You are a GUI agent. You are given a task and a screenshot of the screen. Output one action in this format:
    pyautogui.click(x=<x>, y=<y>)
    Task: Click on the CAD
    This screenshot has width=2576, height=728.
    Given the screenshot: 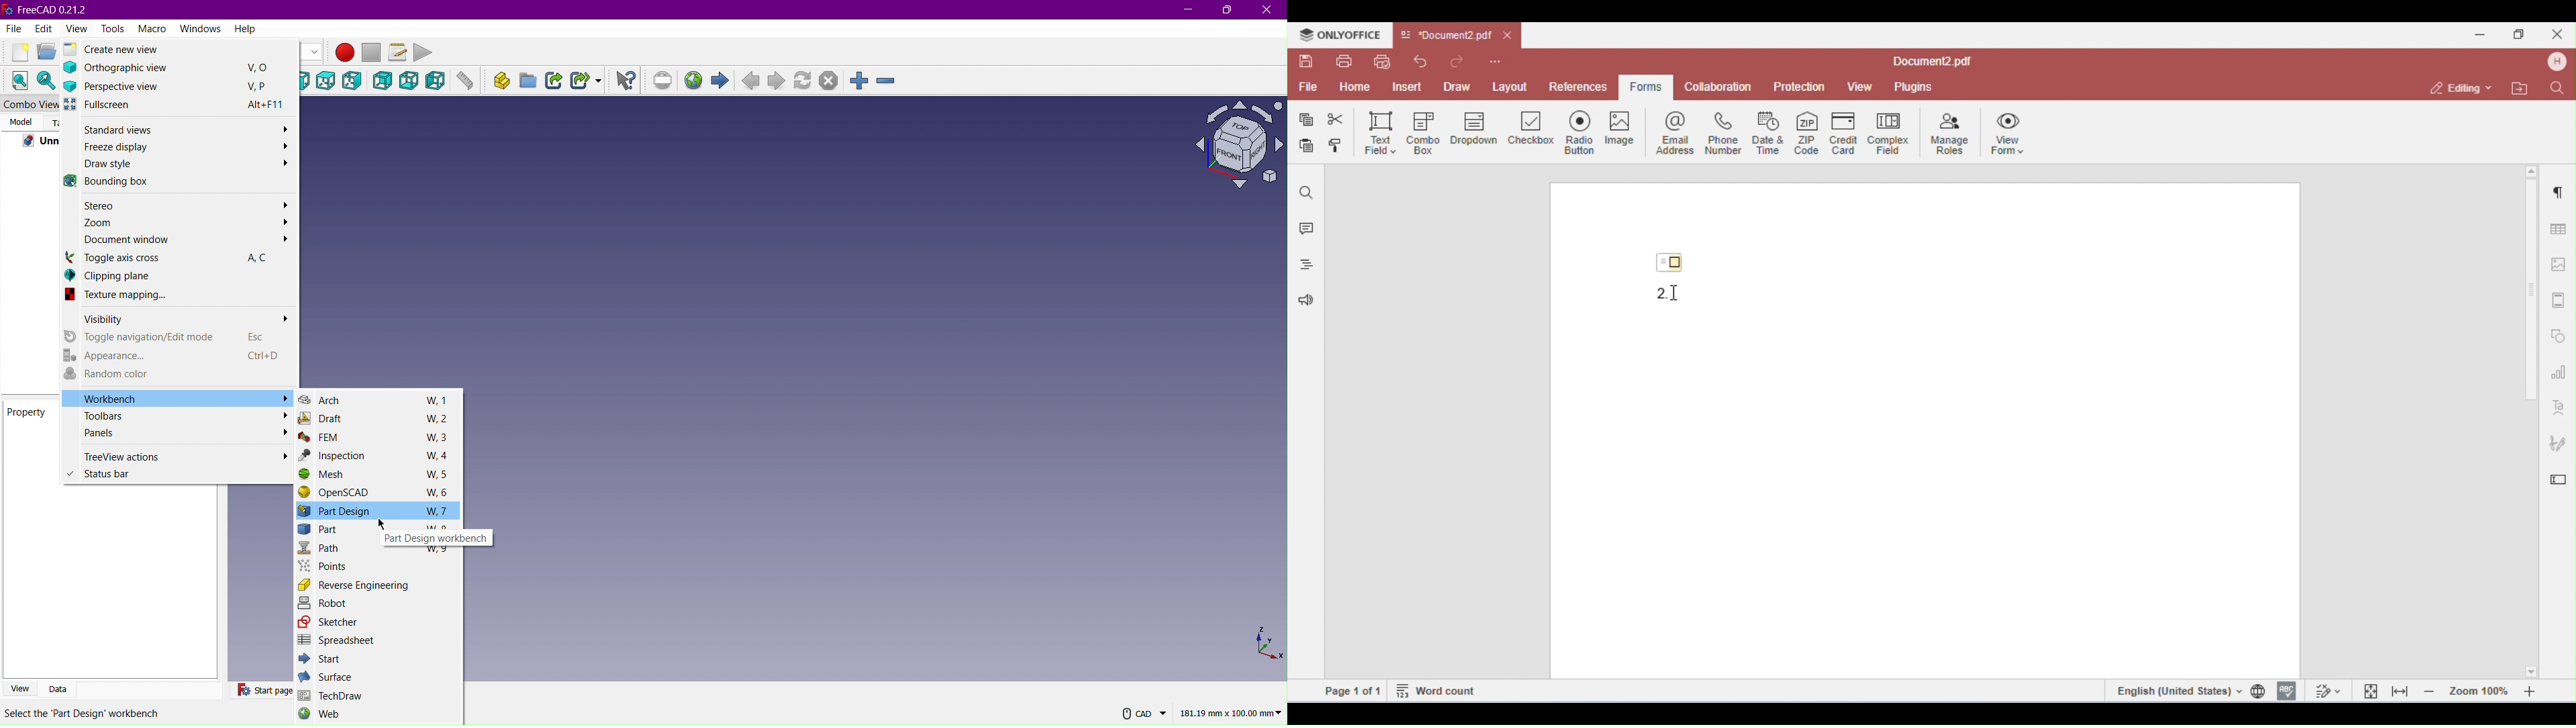 What is the action you would take?
    pyautogui.click(x=1142, y=710)
    